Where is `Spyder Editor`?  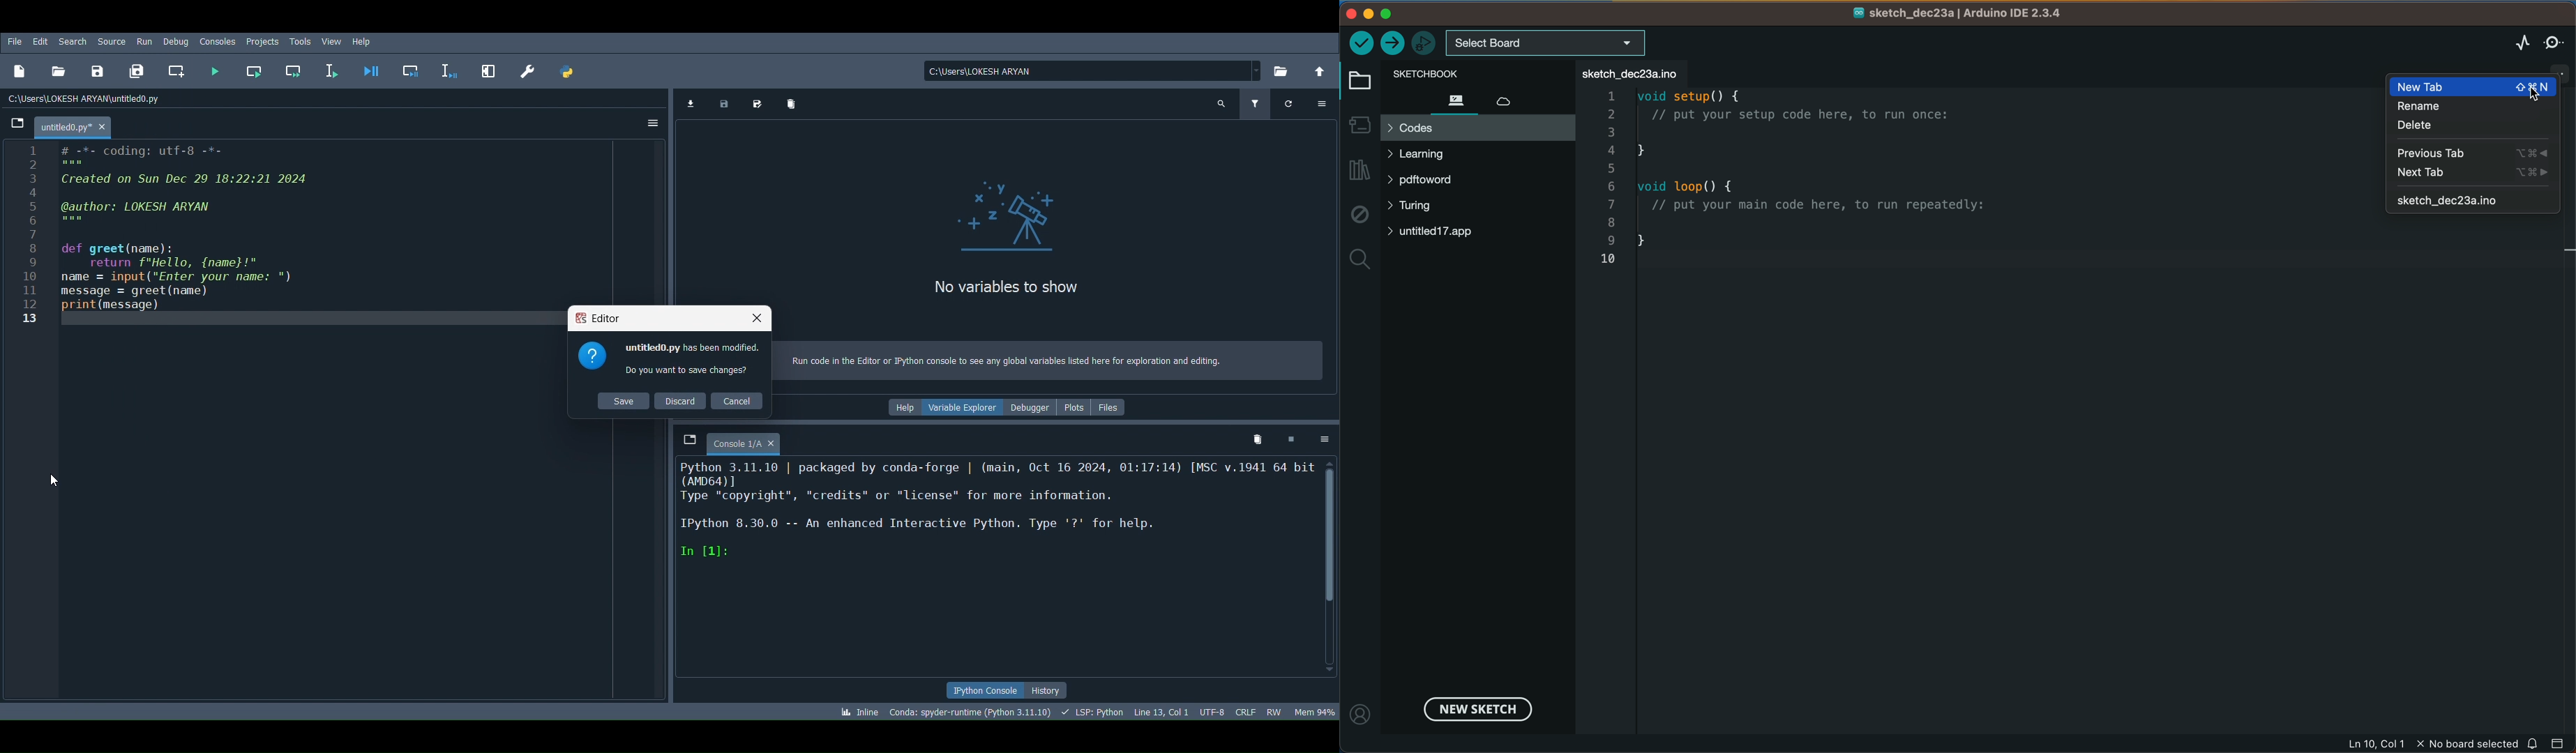
Spyder Editor is located at coordinates (600, 317).